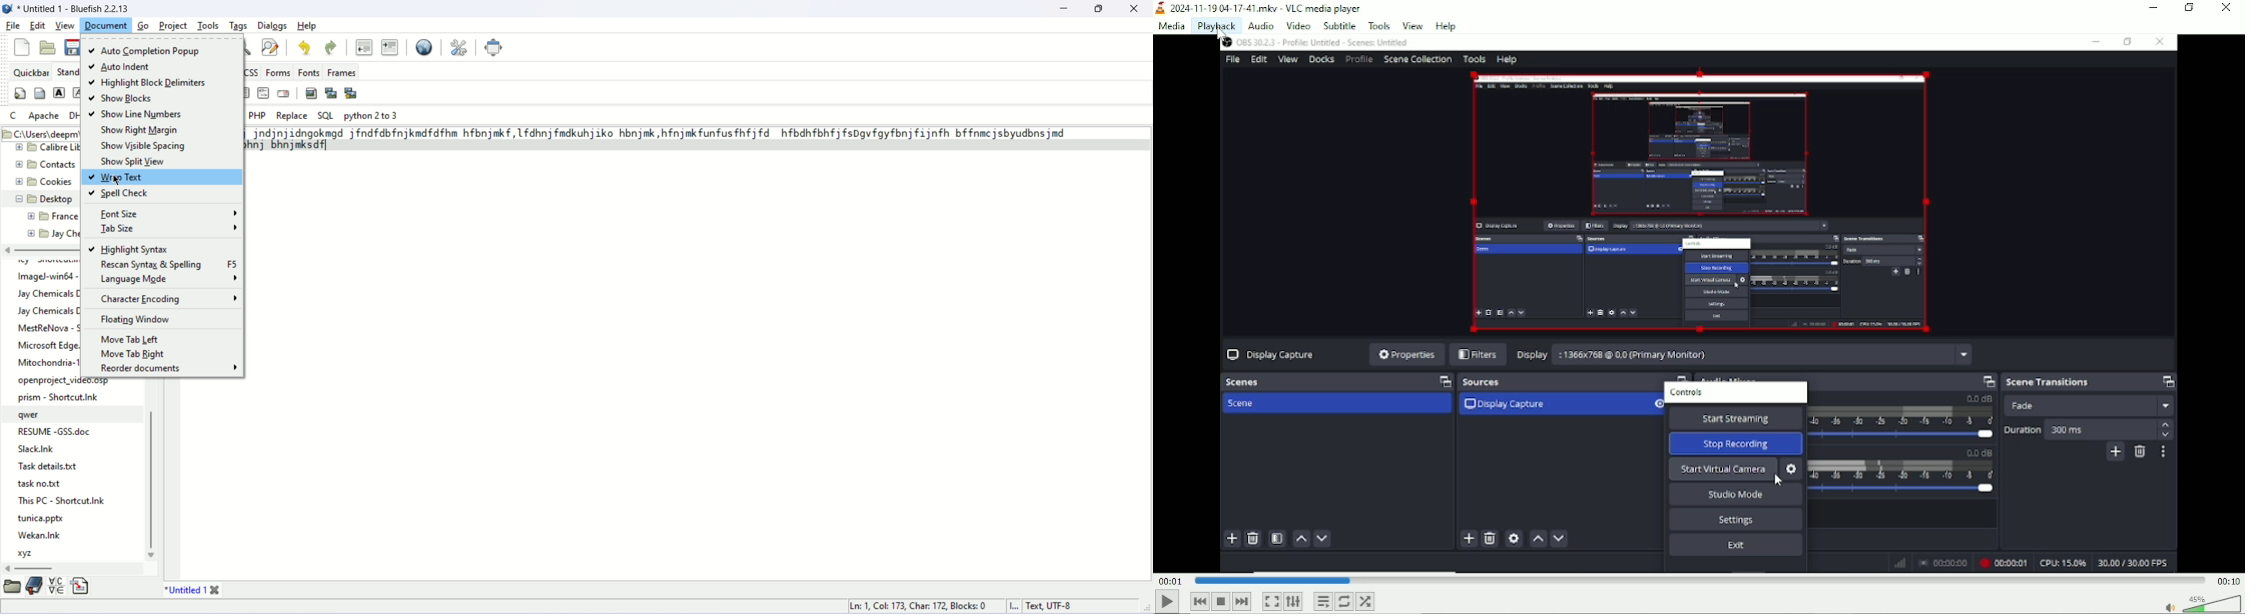 The width and height of the screenshot is (2268, 616). Describe the element at coordinates (331, 46) in the screenshot. I see `redo` at that location.